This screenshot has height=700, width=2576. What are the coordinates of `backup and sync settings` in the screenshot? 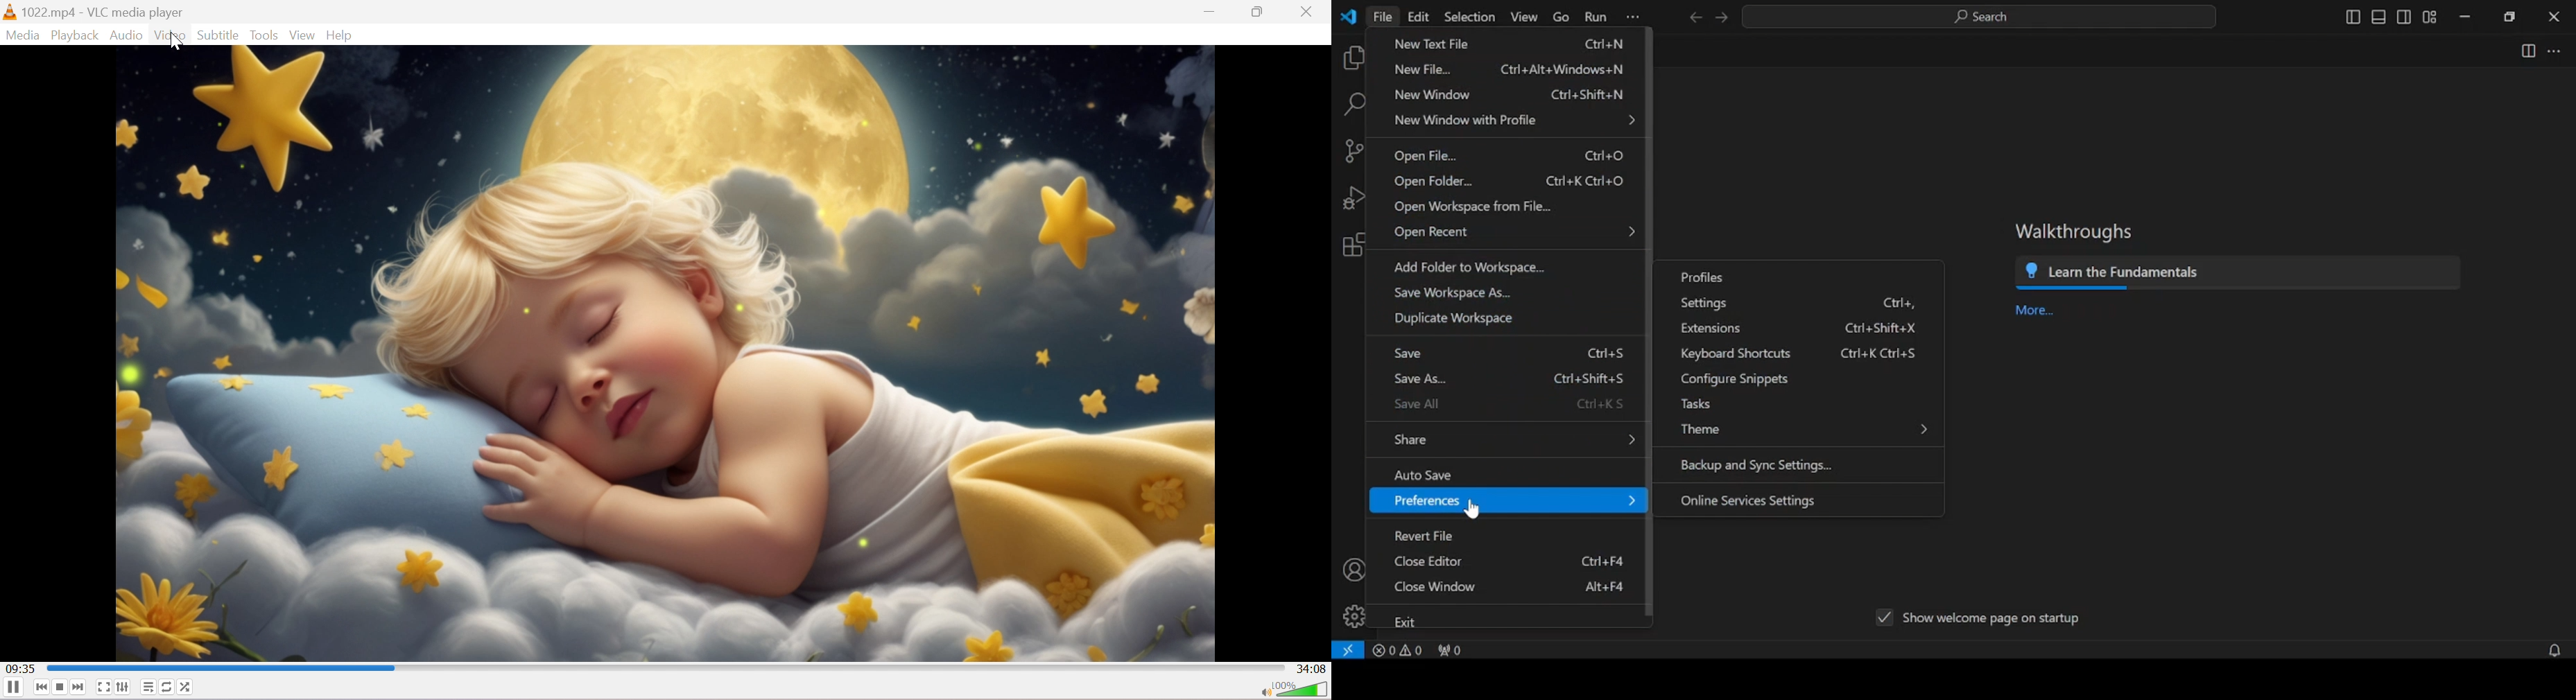 It's located at (1757, 466).